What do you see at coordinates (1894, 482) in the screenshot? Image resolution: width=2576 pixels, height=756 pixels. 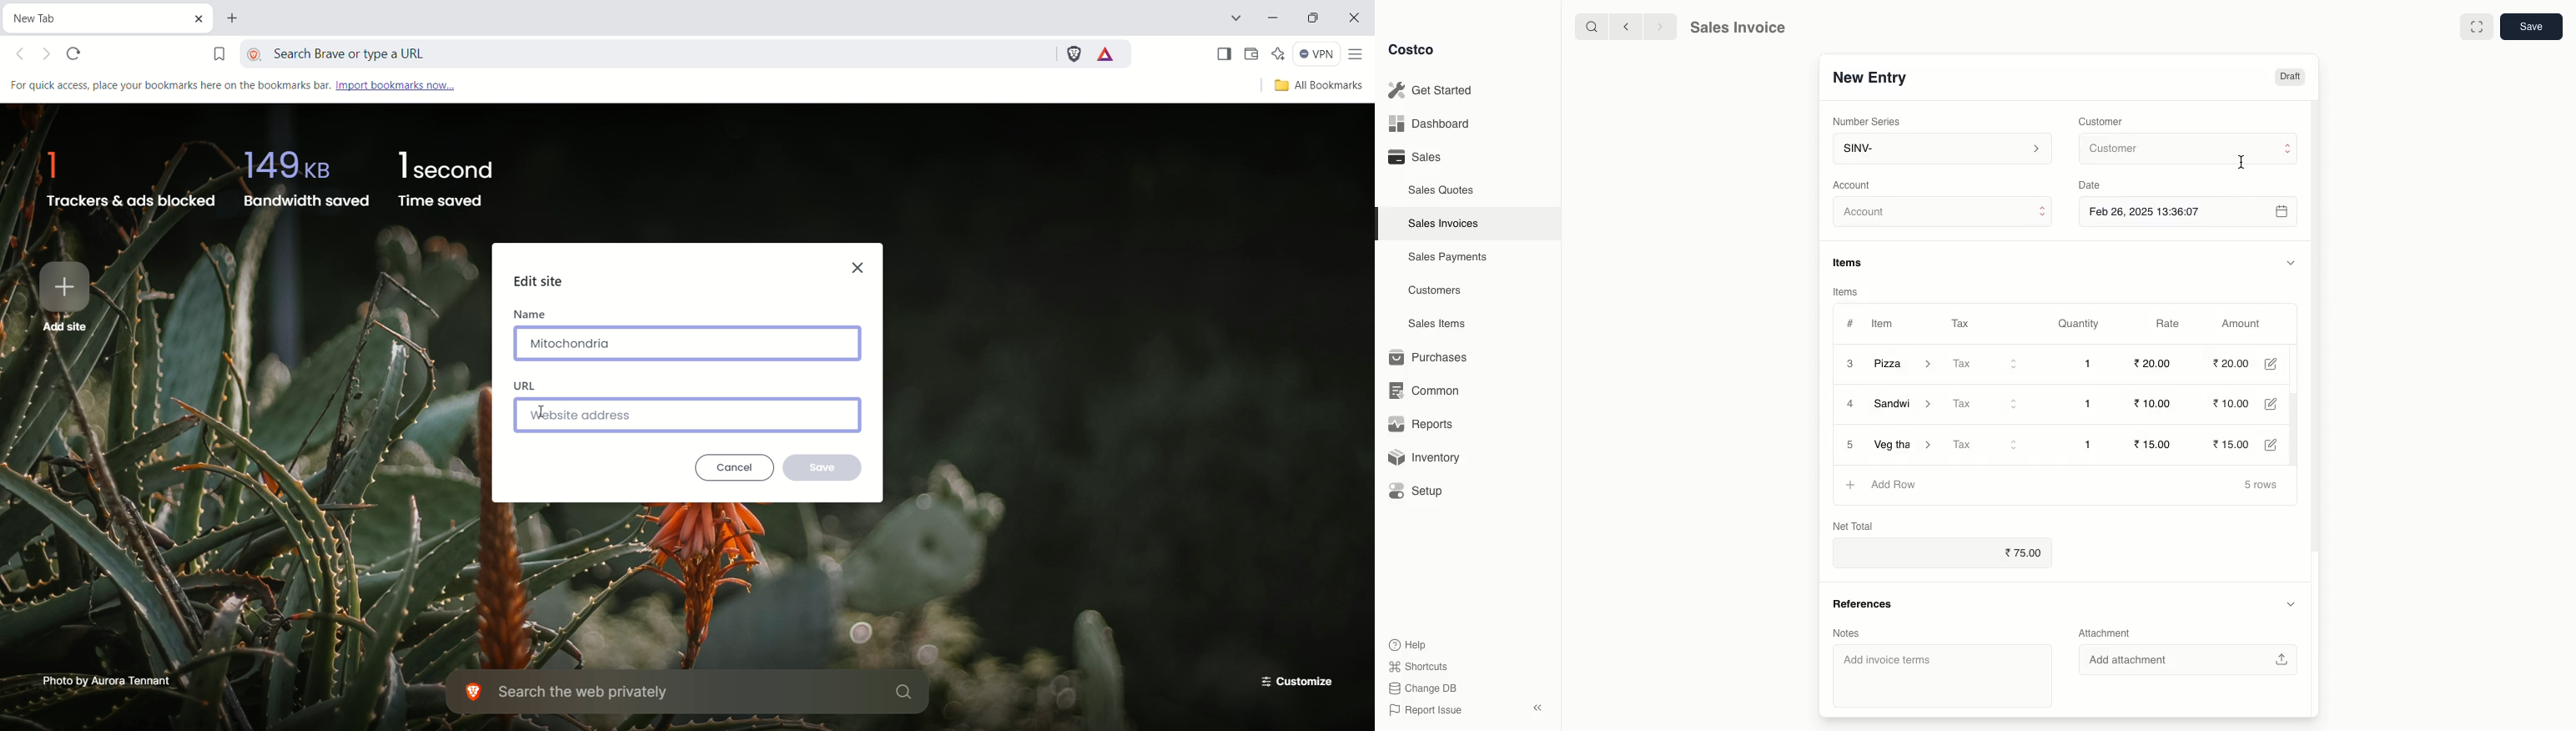 I see `Add Row` at bounding box center [1894, 482].